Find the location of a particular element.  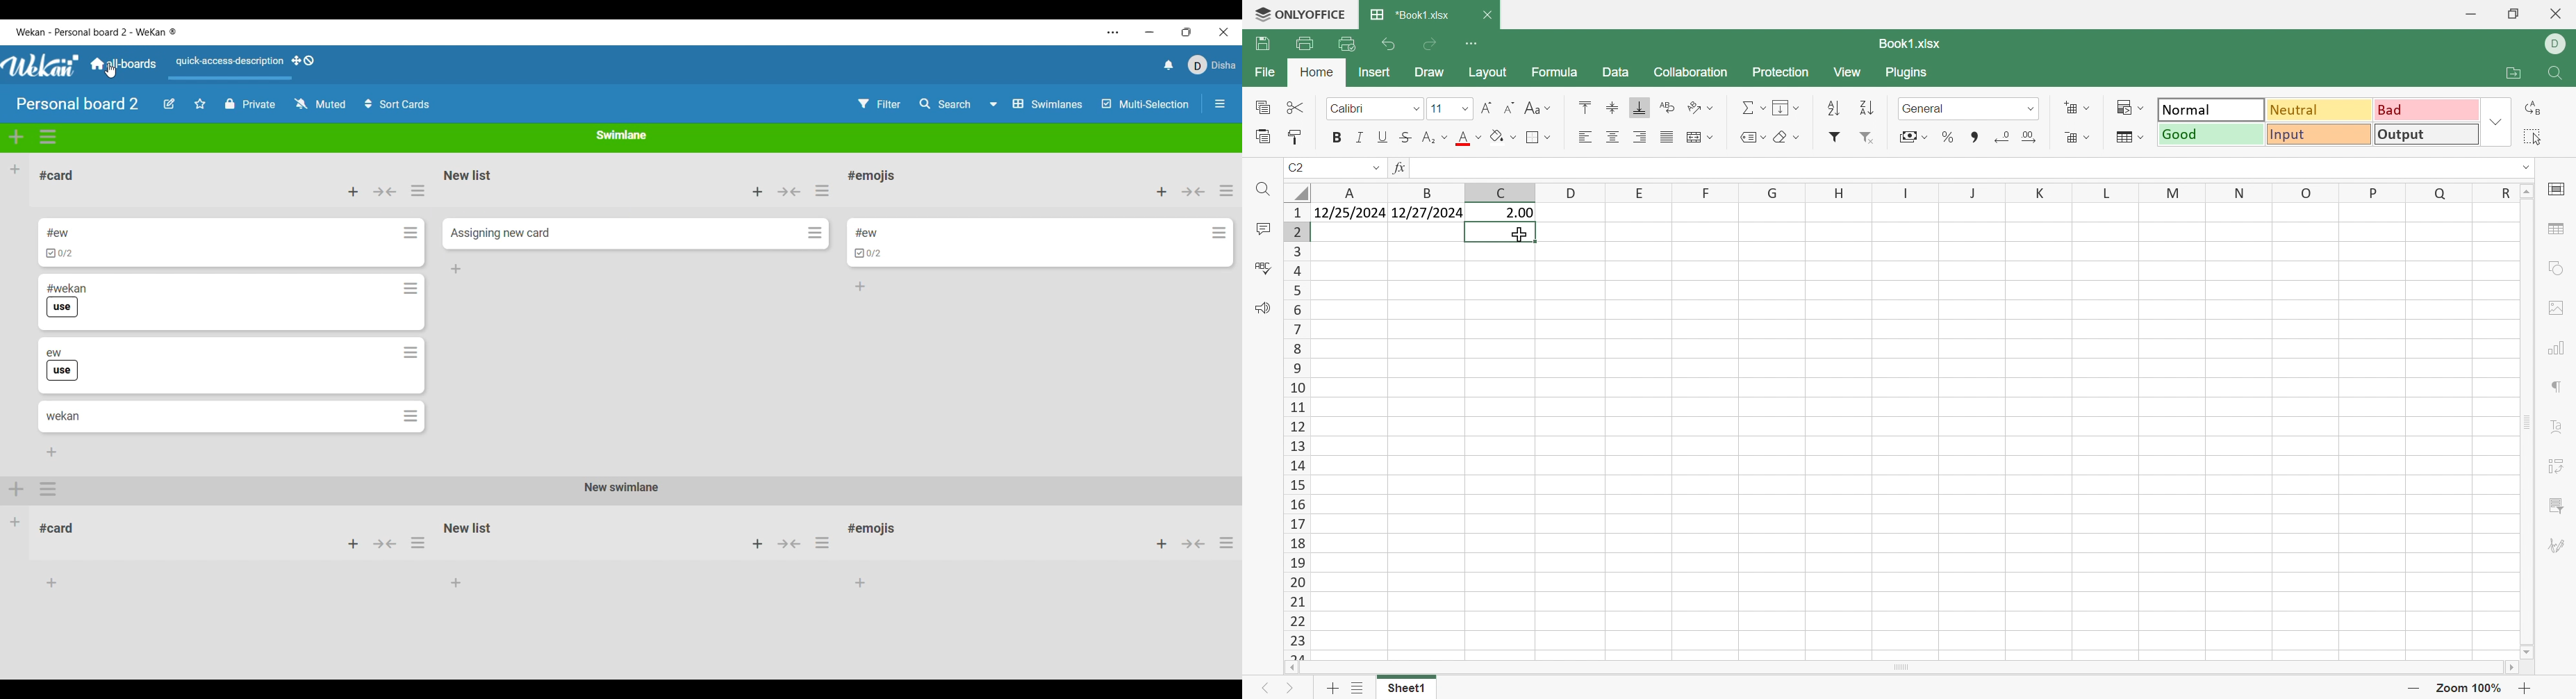

Formula is located at coordinates (1556, 74).